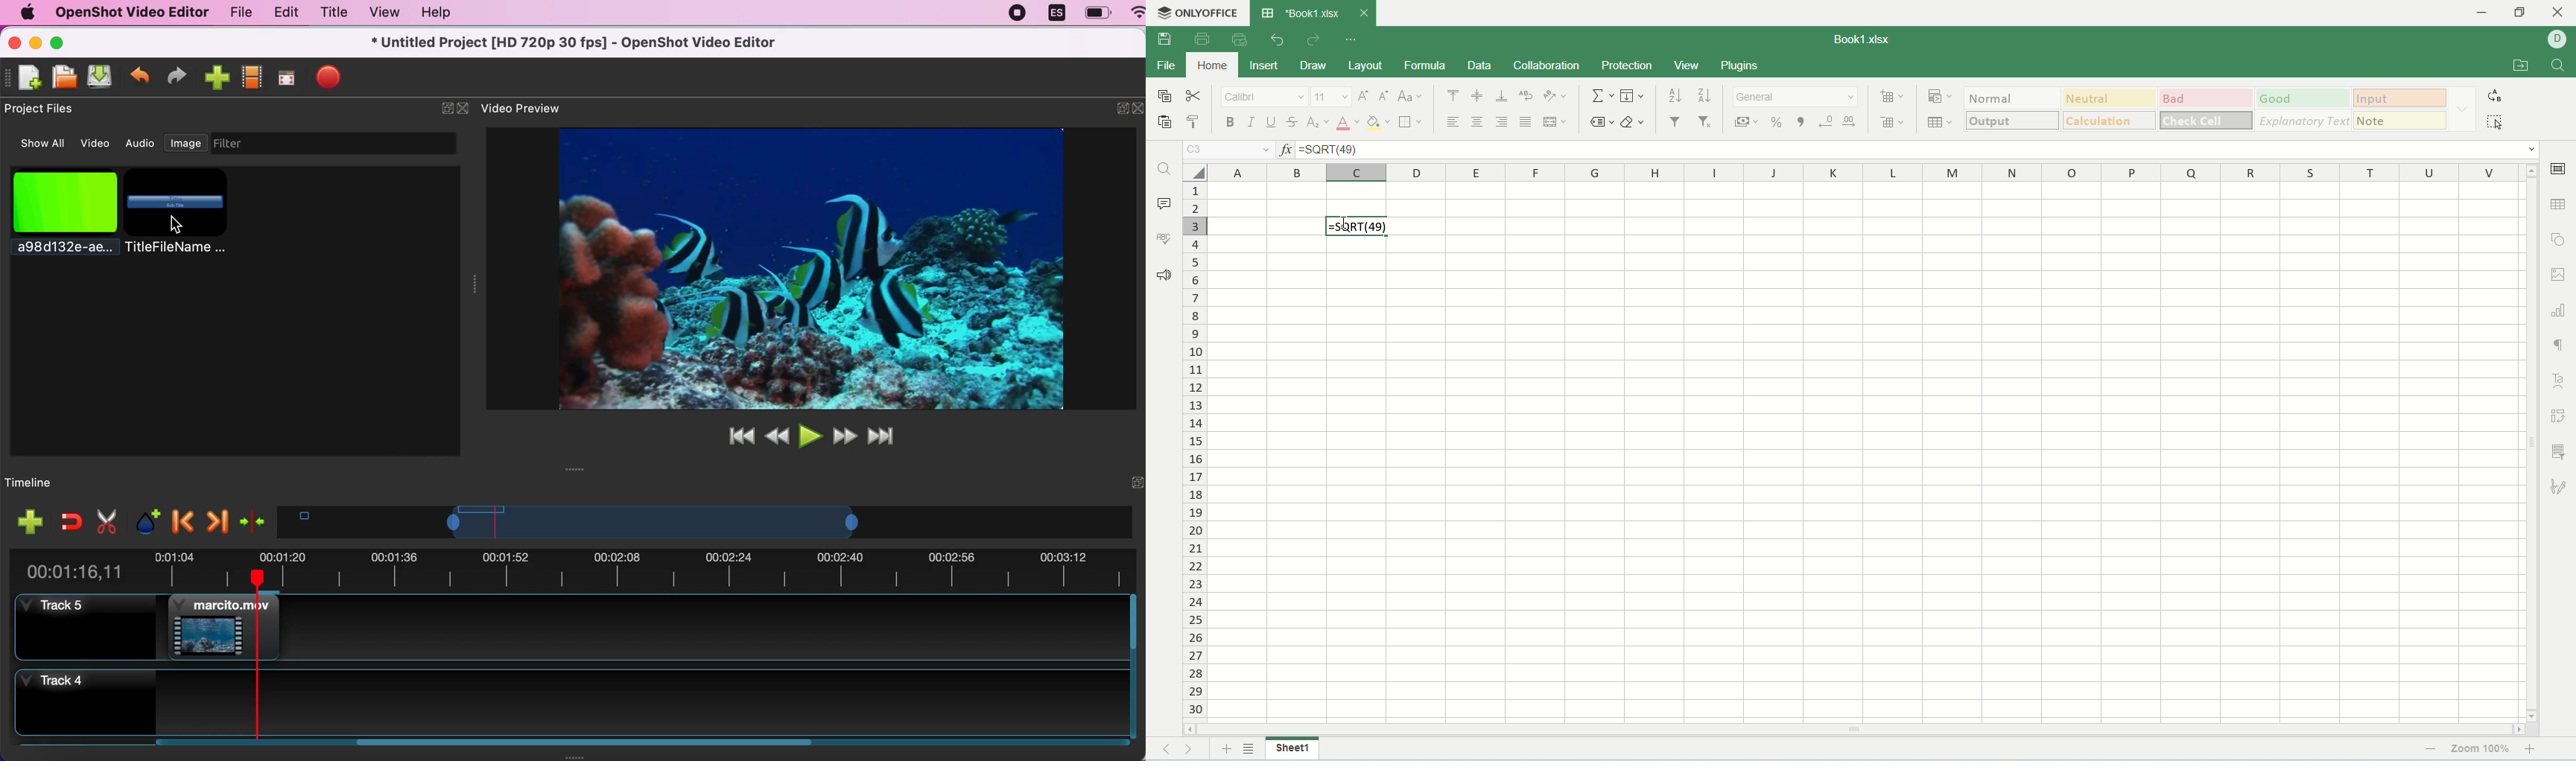 This screenshot has width=2576, height=784. What do you see at coordinates (67, 521) in the screenshot?
I see `enable snapping` at bounding box center [67, 521].